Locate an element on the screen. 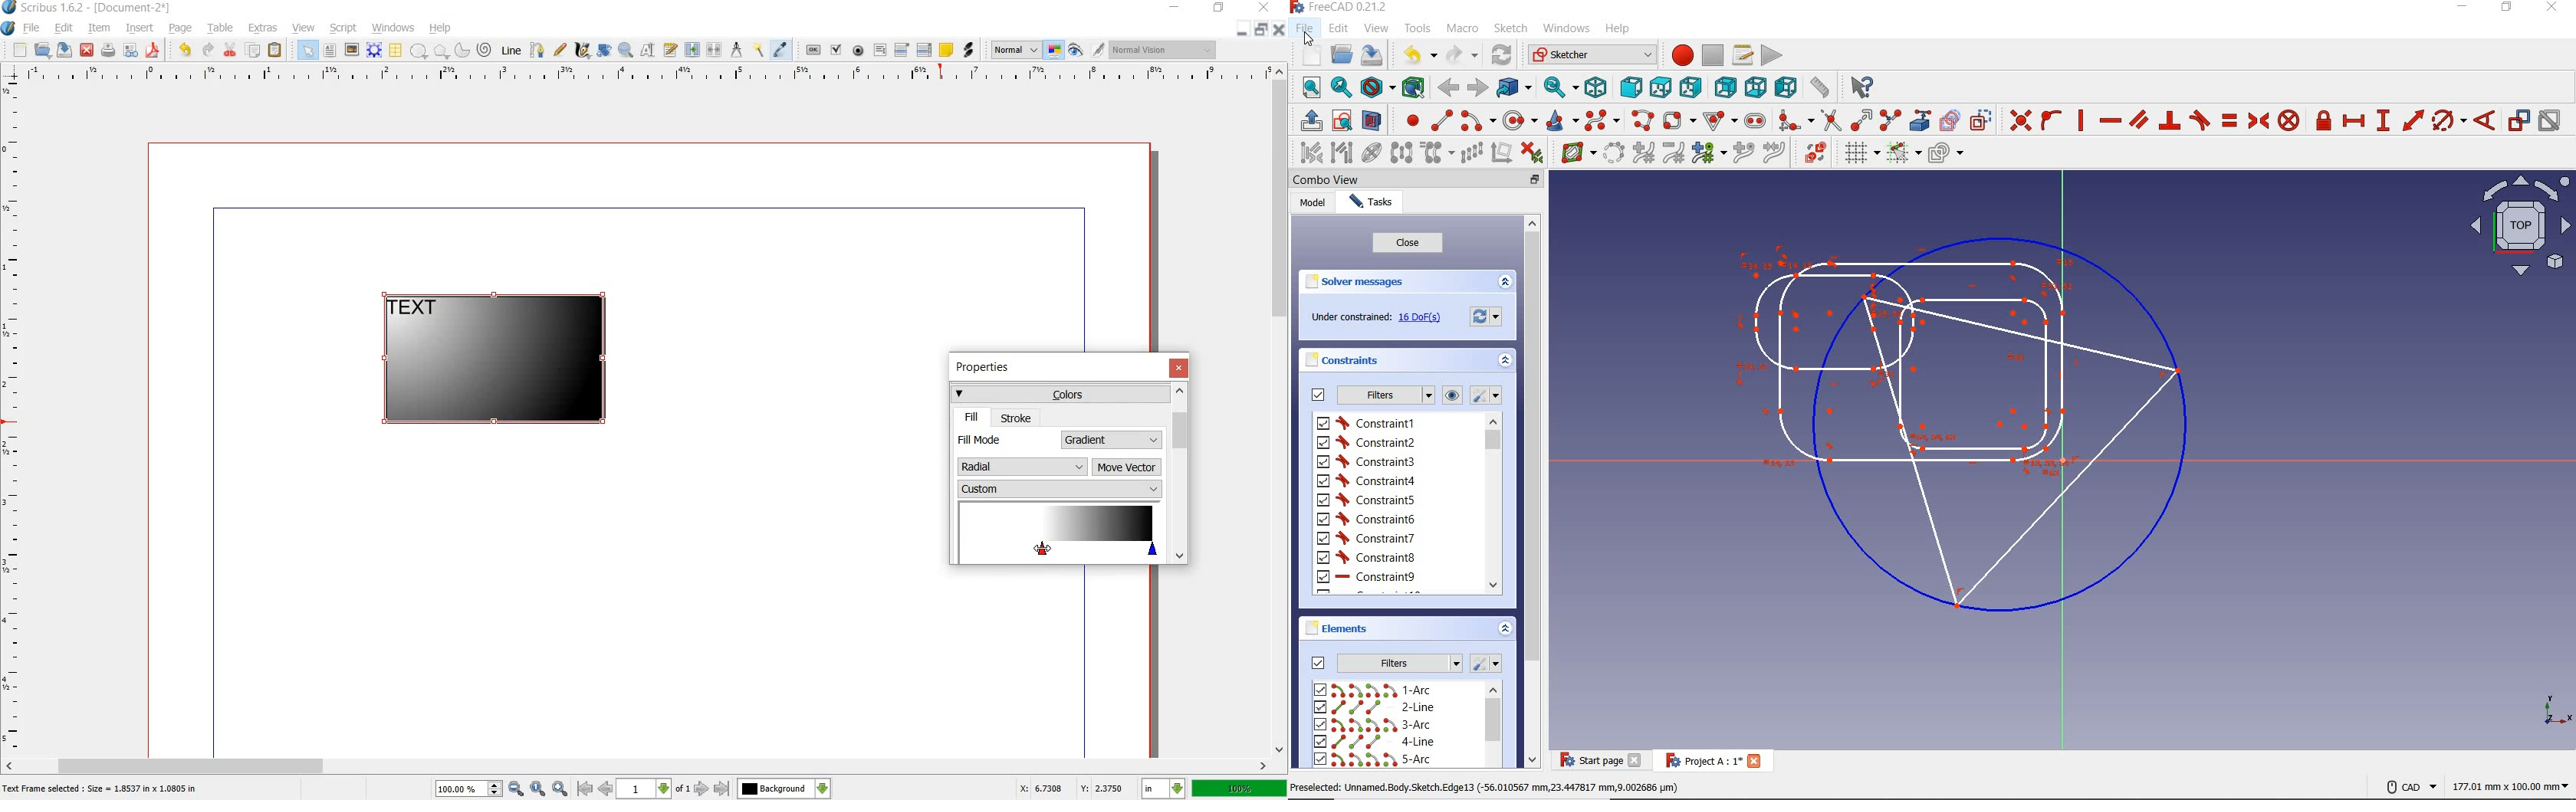 This screenshot has height=812, width=2576. 3-arc is located at coordinates (1373, 725).